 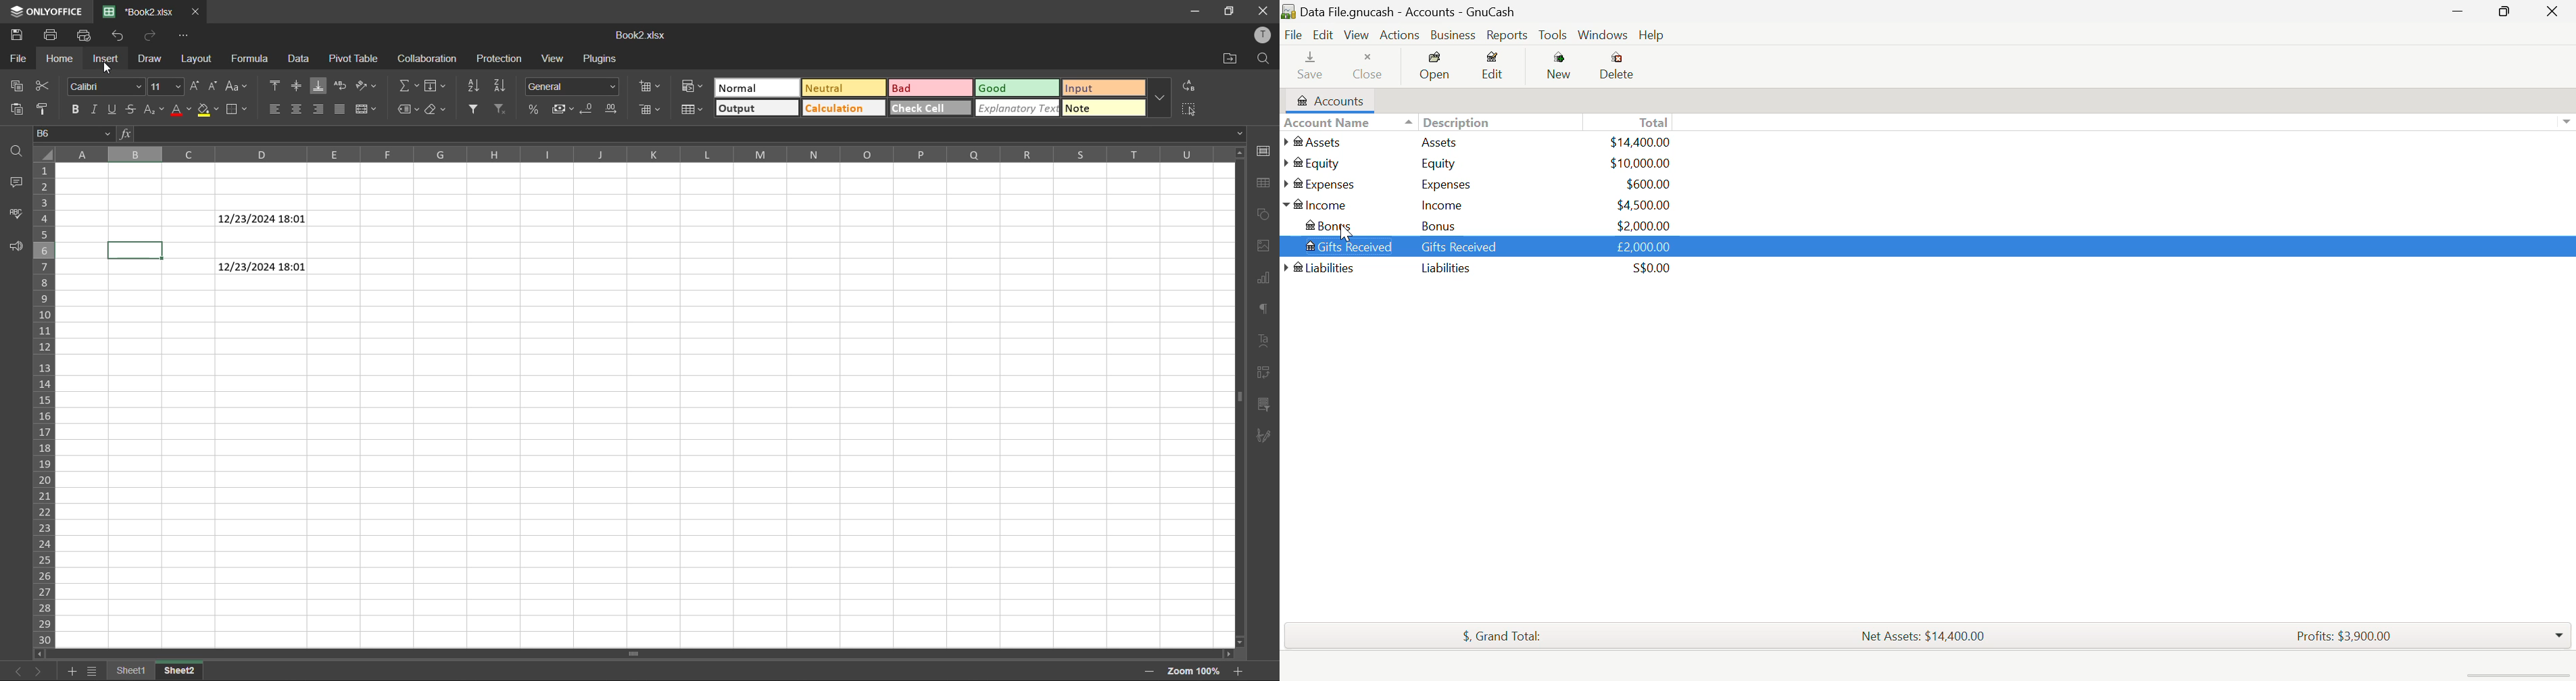 I want to click on quick print, so click(x=88, y=35).